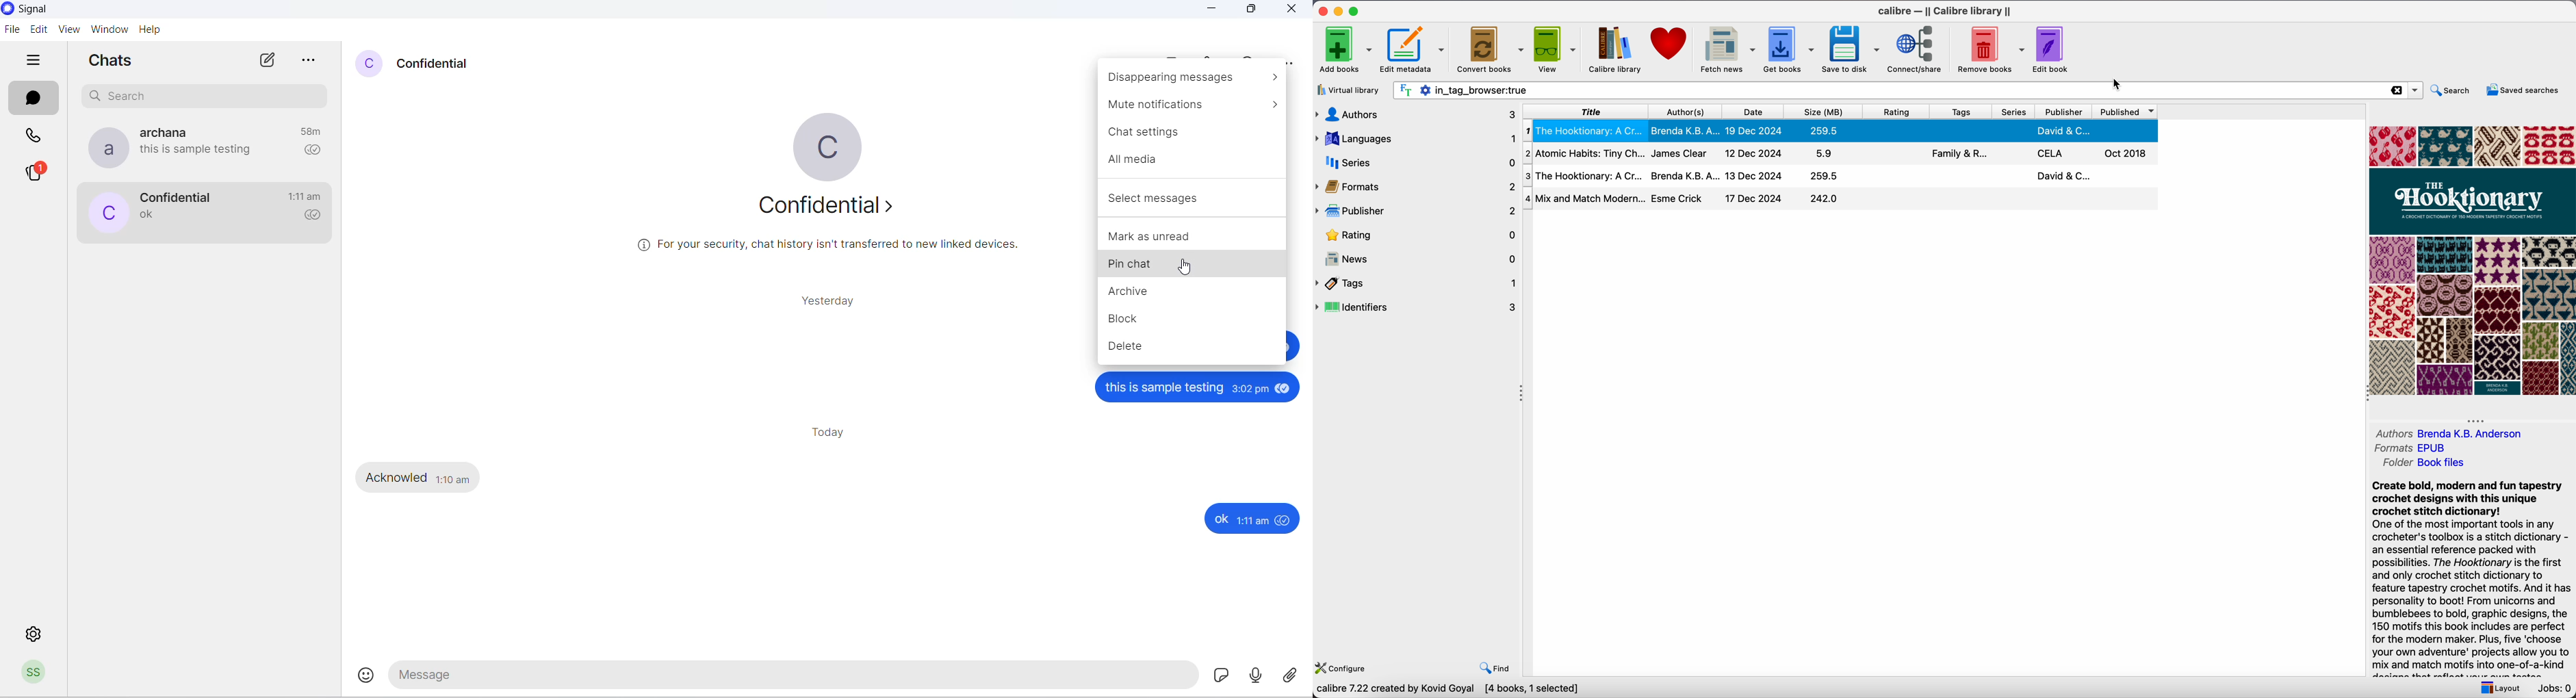 The width and height of the screenshot is (2576, 700). Describe the element at coordinates (1189, 107) in the screenshot. I see `mute notification` at that location.